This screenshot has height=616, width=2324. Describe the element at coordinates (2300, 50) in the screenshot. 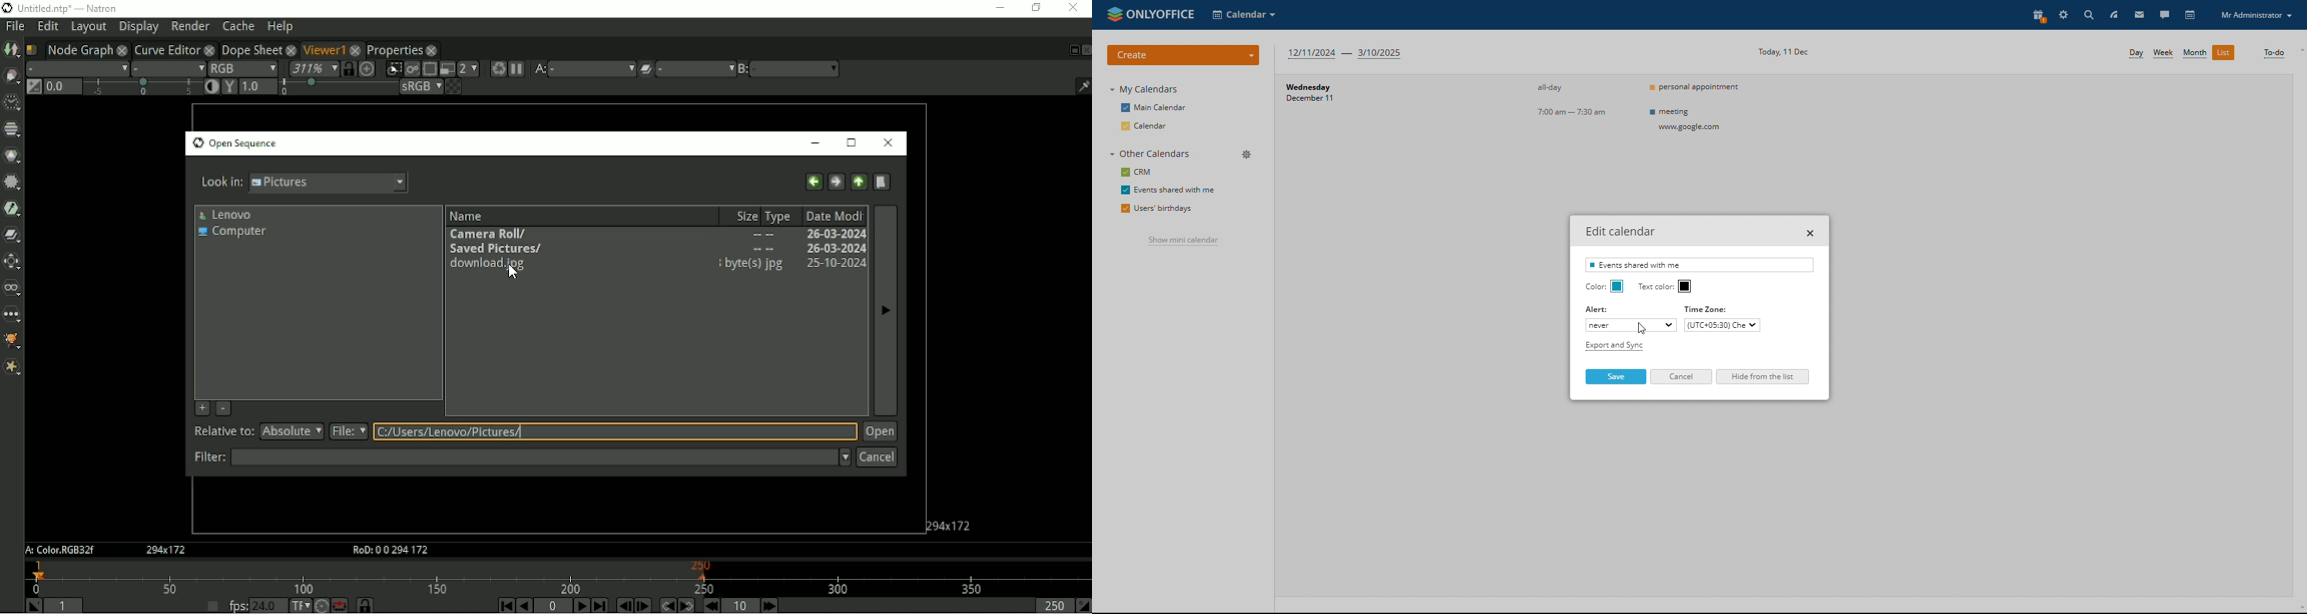

I see `scroll up` at that location.